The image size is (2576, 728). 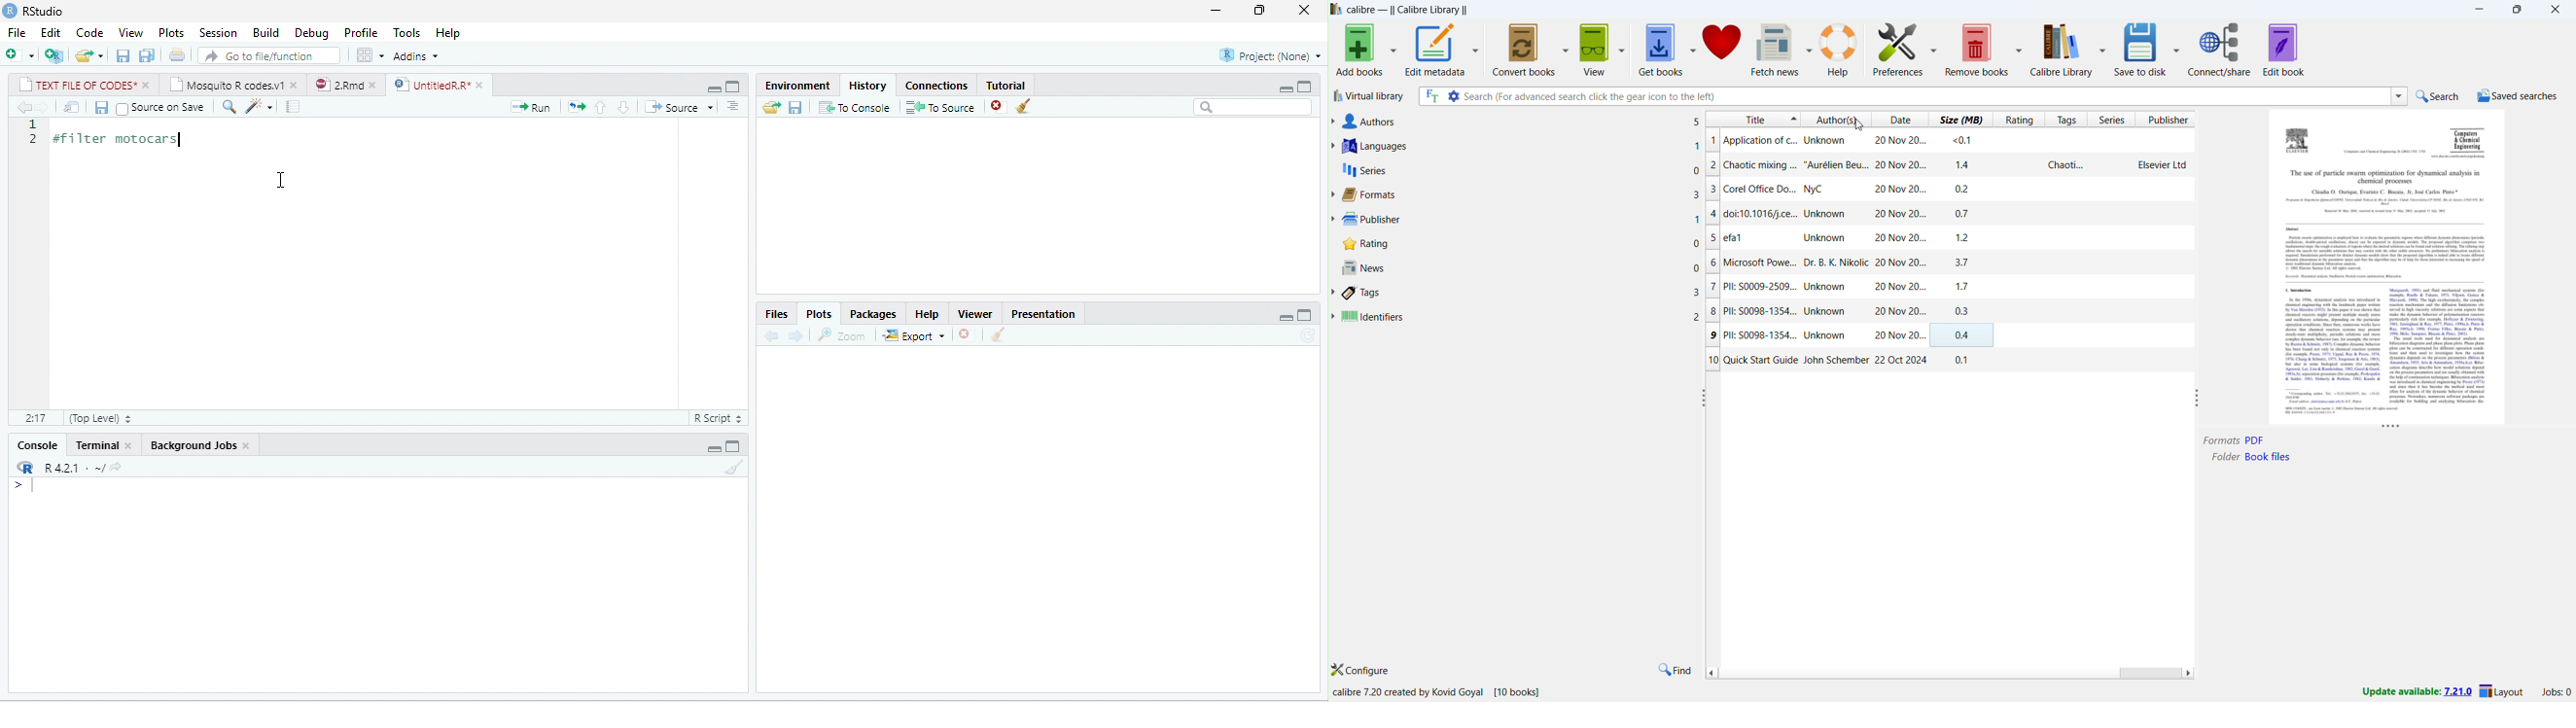 What do you see at coordinates (149, 85) in the screenshot?
I see `close` at bounding box center [149, 85].